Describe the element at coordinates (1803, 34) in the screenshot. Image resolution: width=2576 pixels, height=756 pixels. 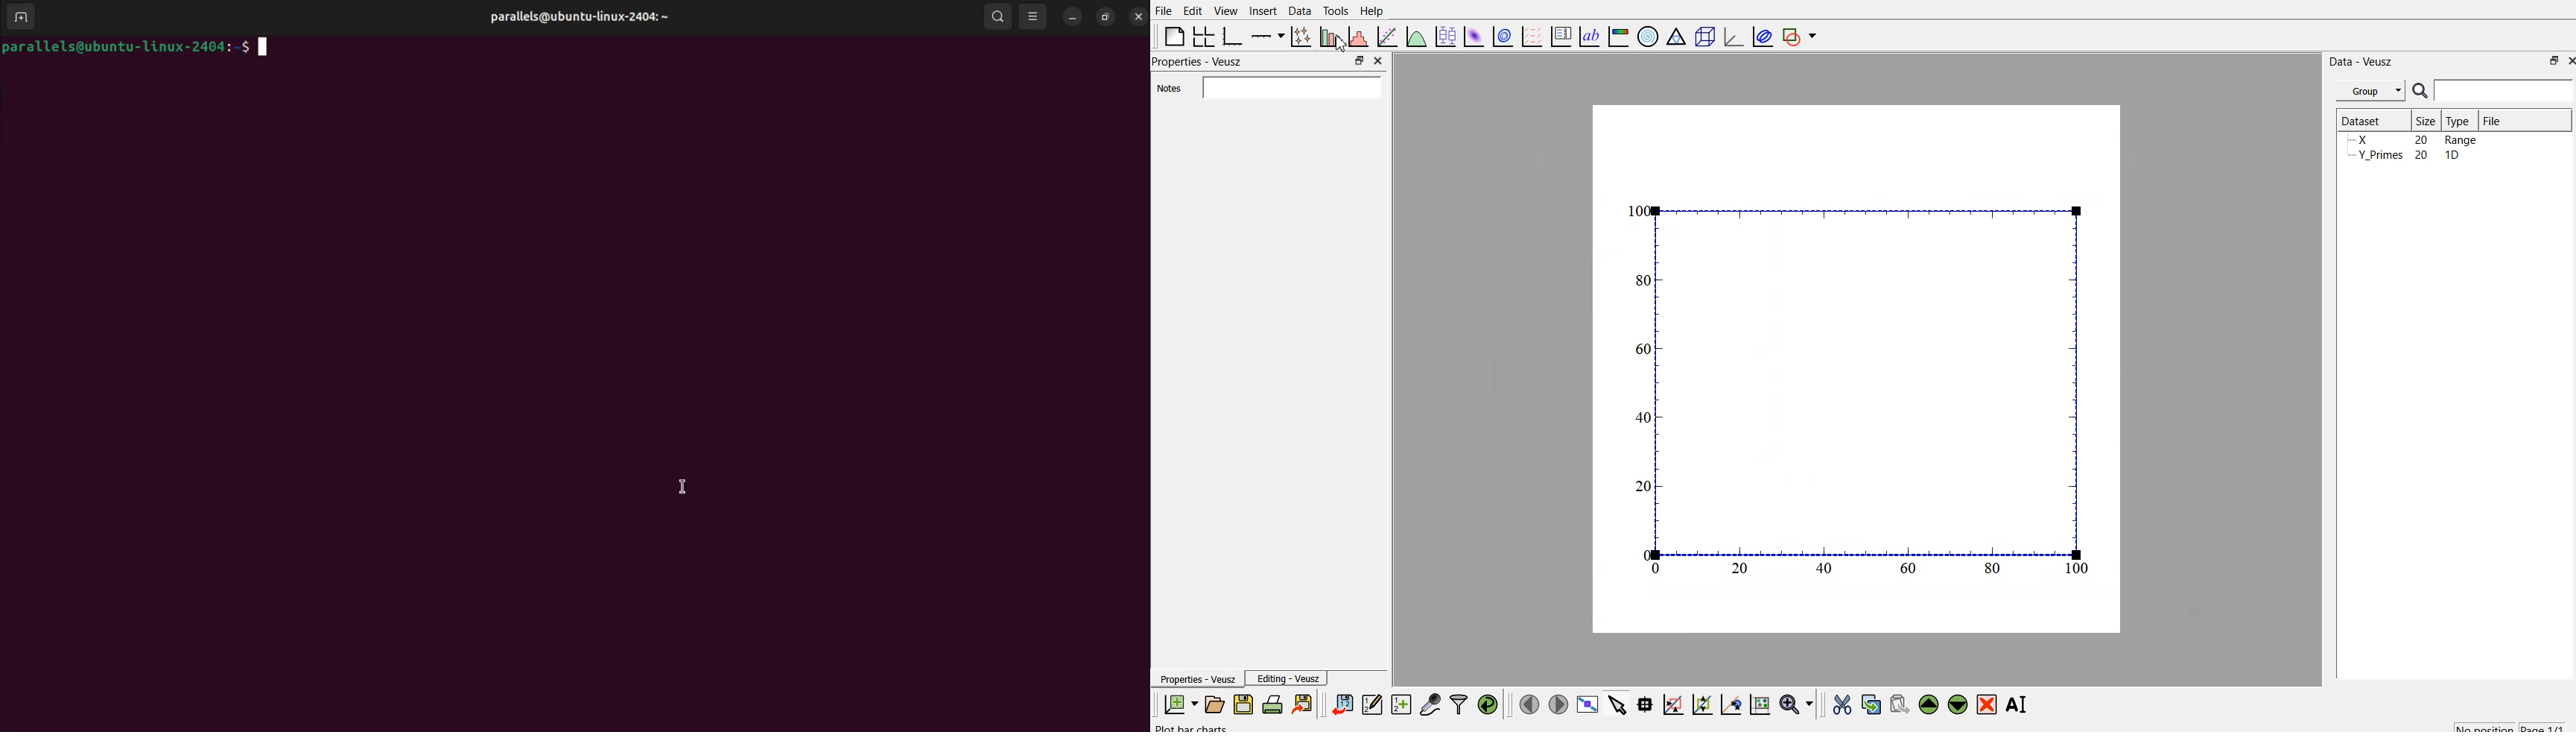
I see `add shape to plot` at that location.